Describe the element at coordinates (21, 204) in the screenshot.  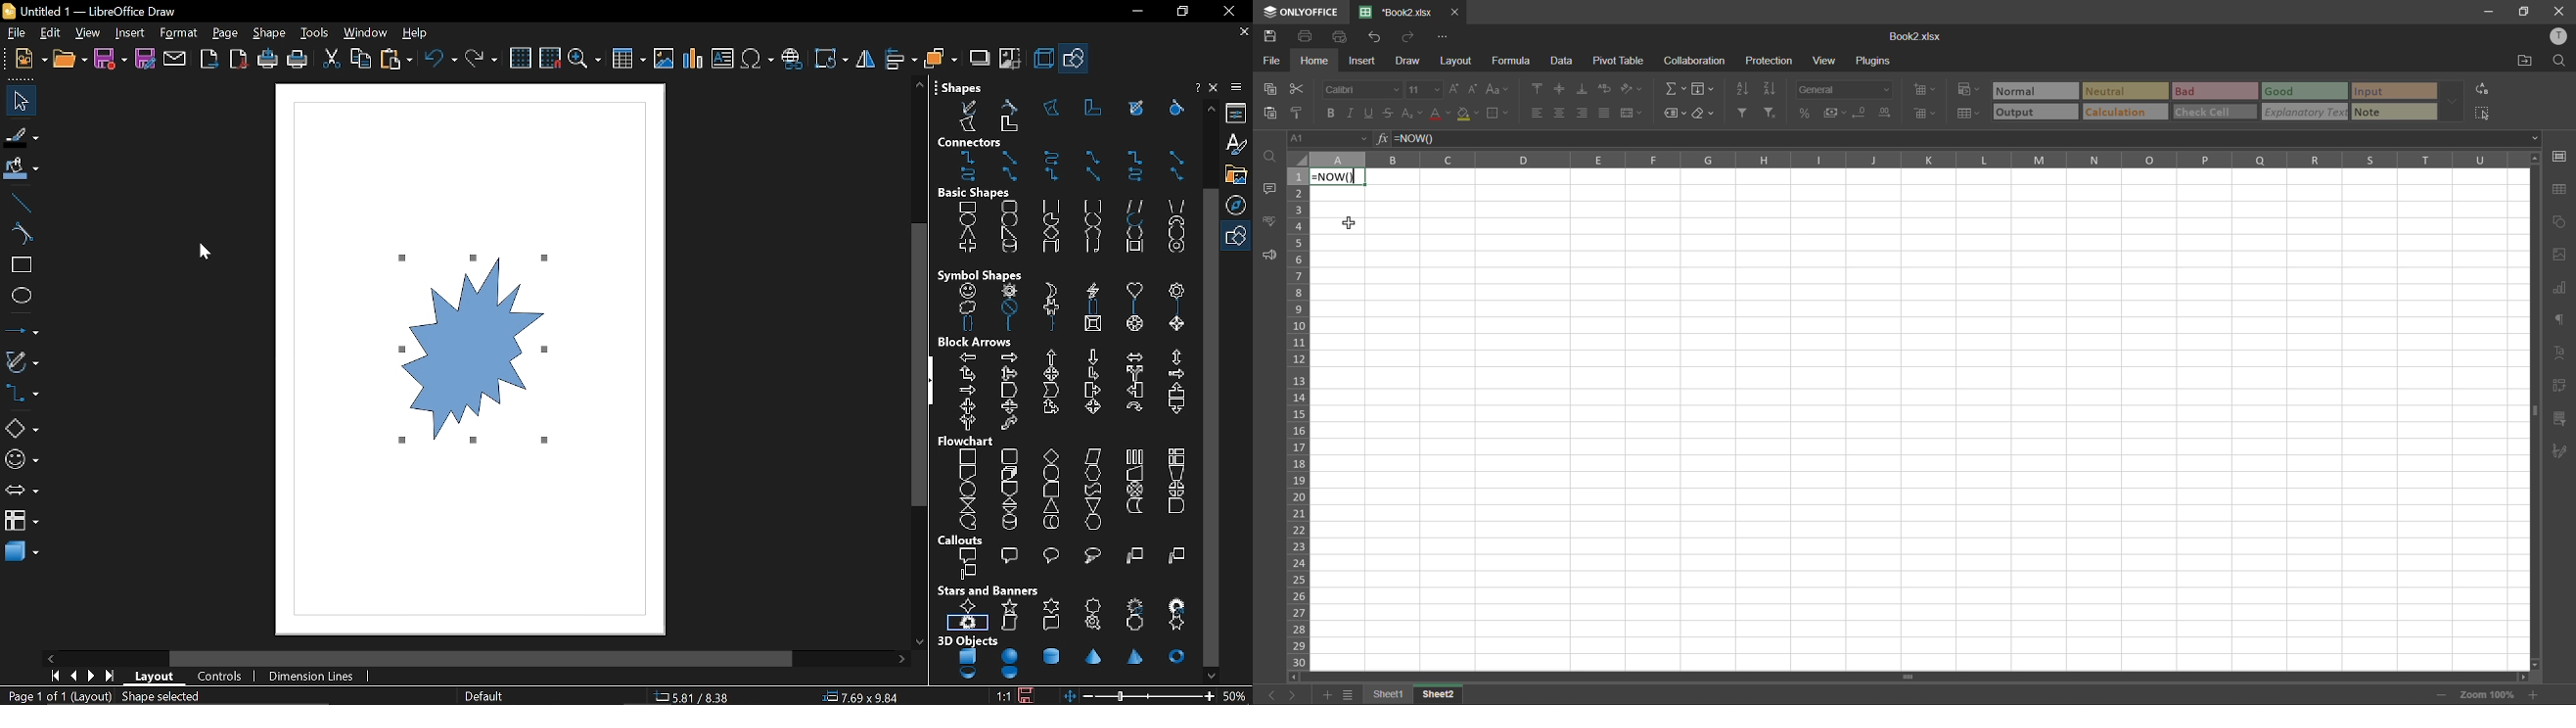
I see `line` at that location.